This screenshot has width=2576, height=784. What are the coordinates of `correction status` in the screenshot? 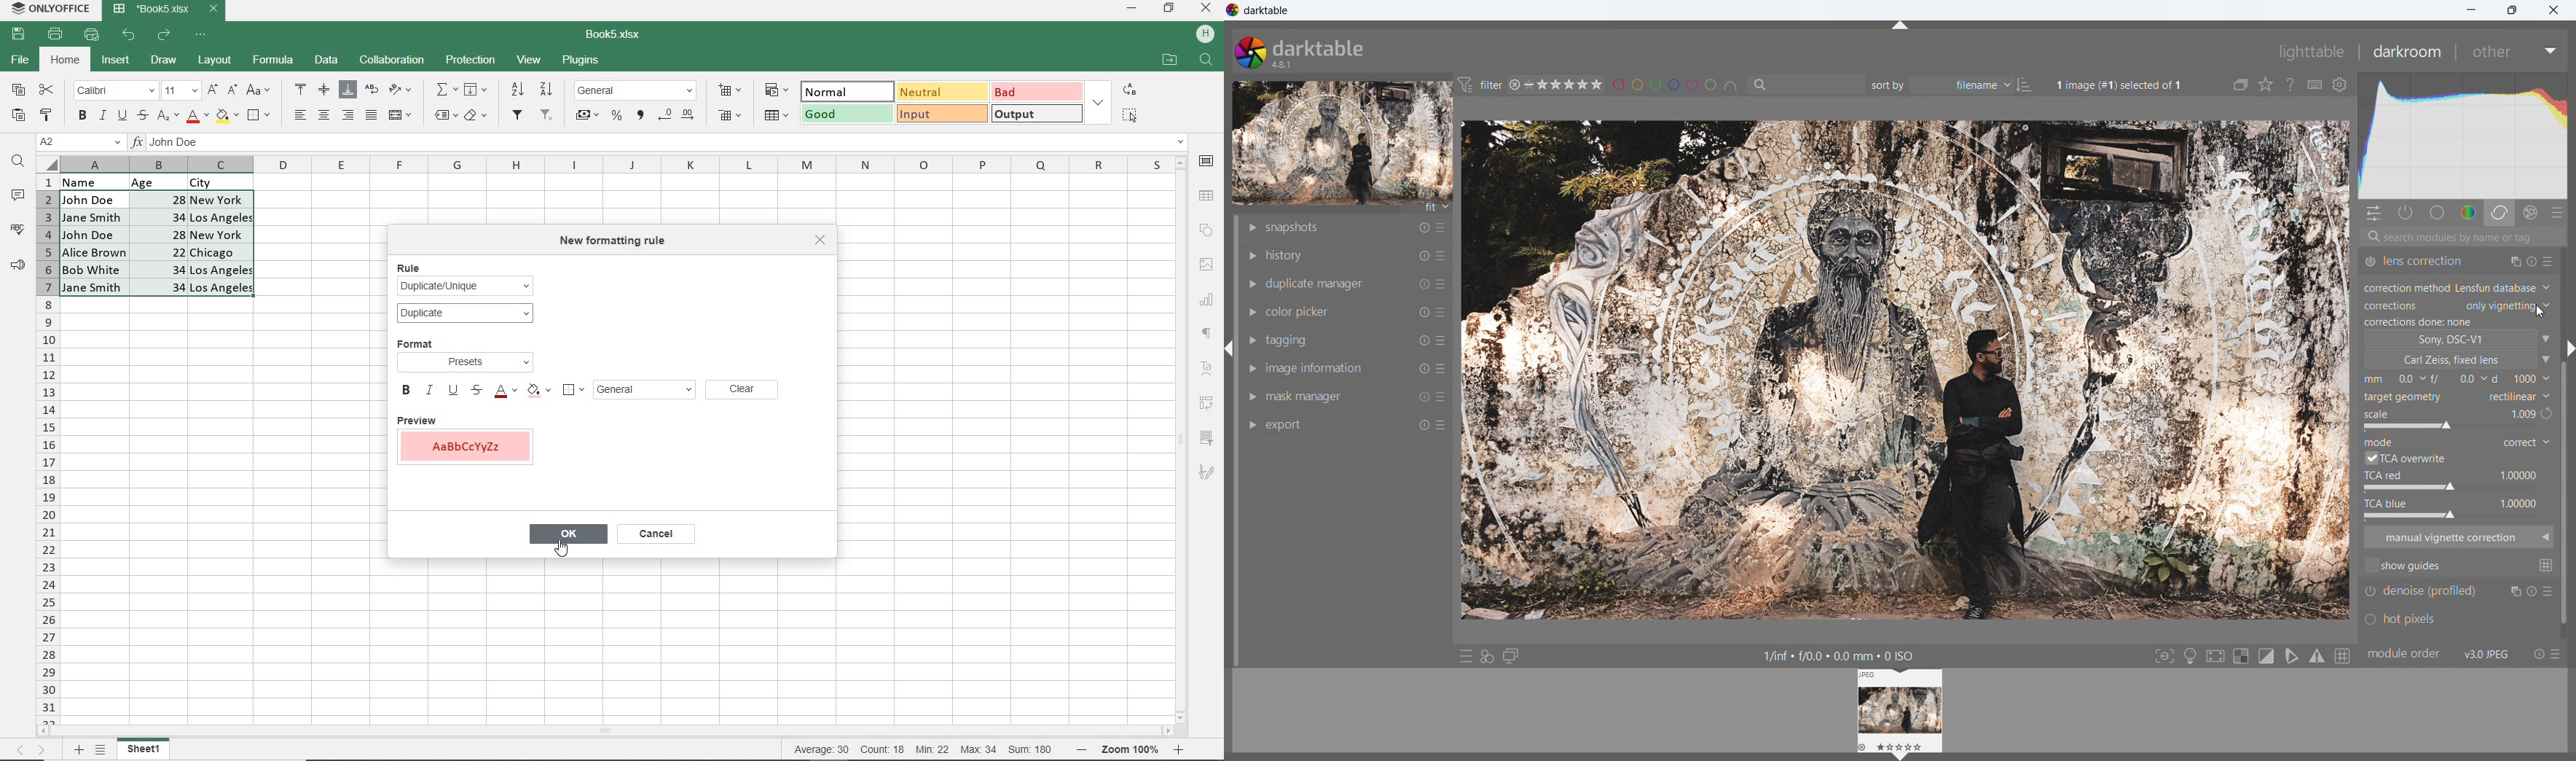 It's located at (2418, 321).